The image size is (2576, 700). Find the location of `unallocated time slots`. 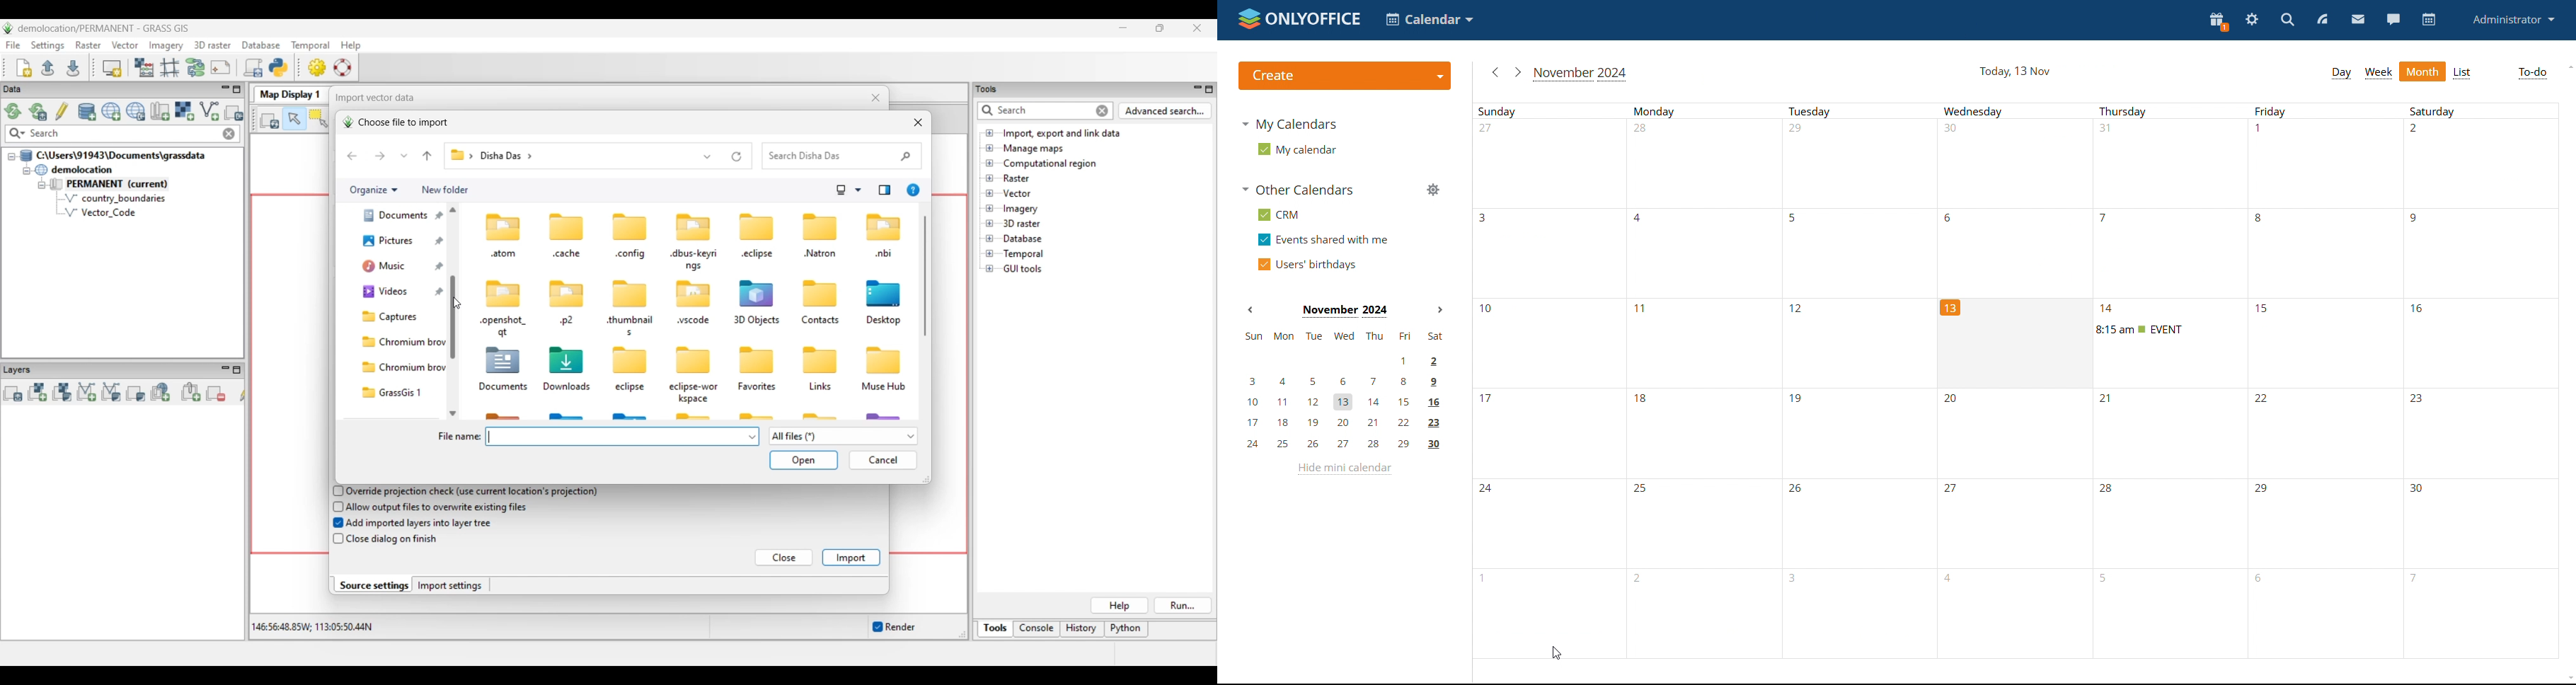

unallocated time slots is located at coordinates (2021, 525).